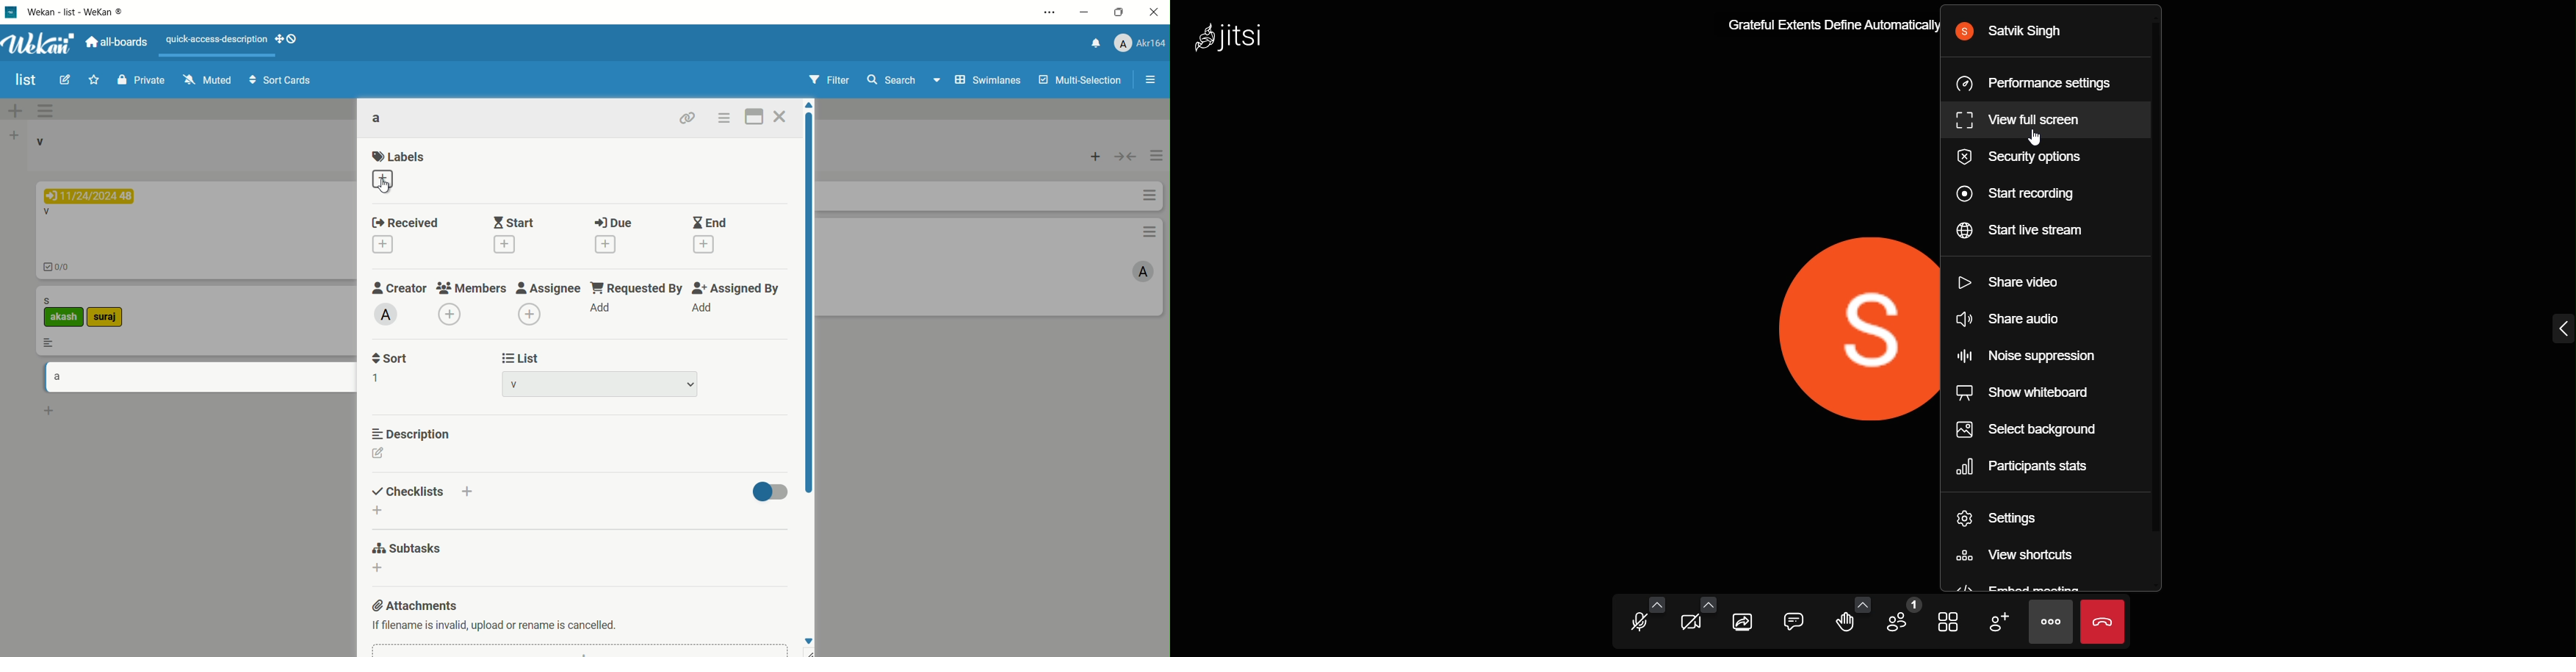 The height and width of the screenshot is (672, 2576). What do you see at coordinates (685, 118) in the screenshot?
I see `copy link to clipboard` at bounding box center [685, 118].